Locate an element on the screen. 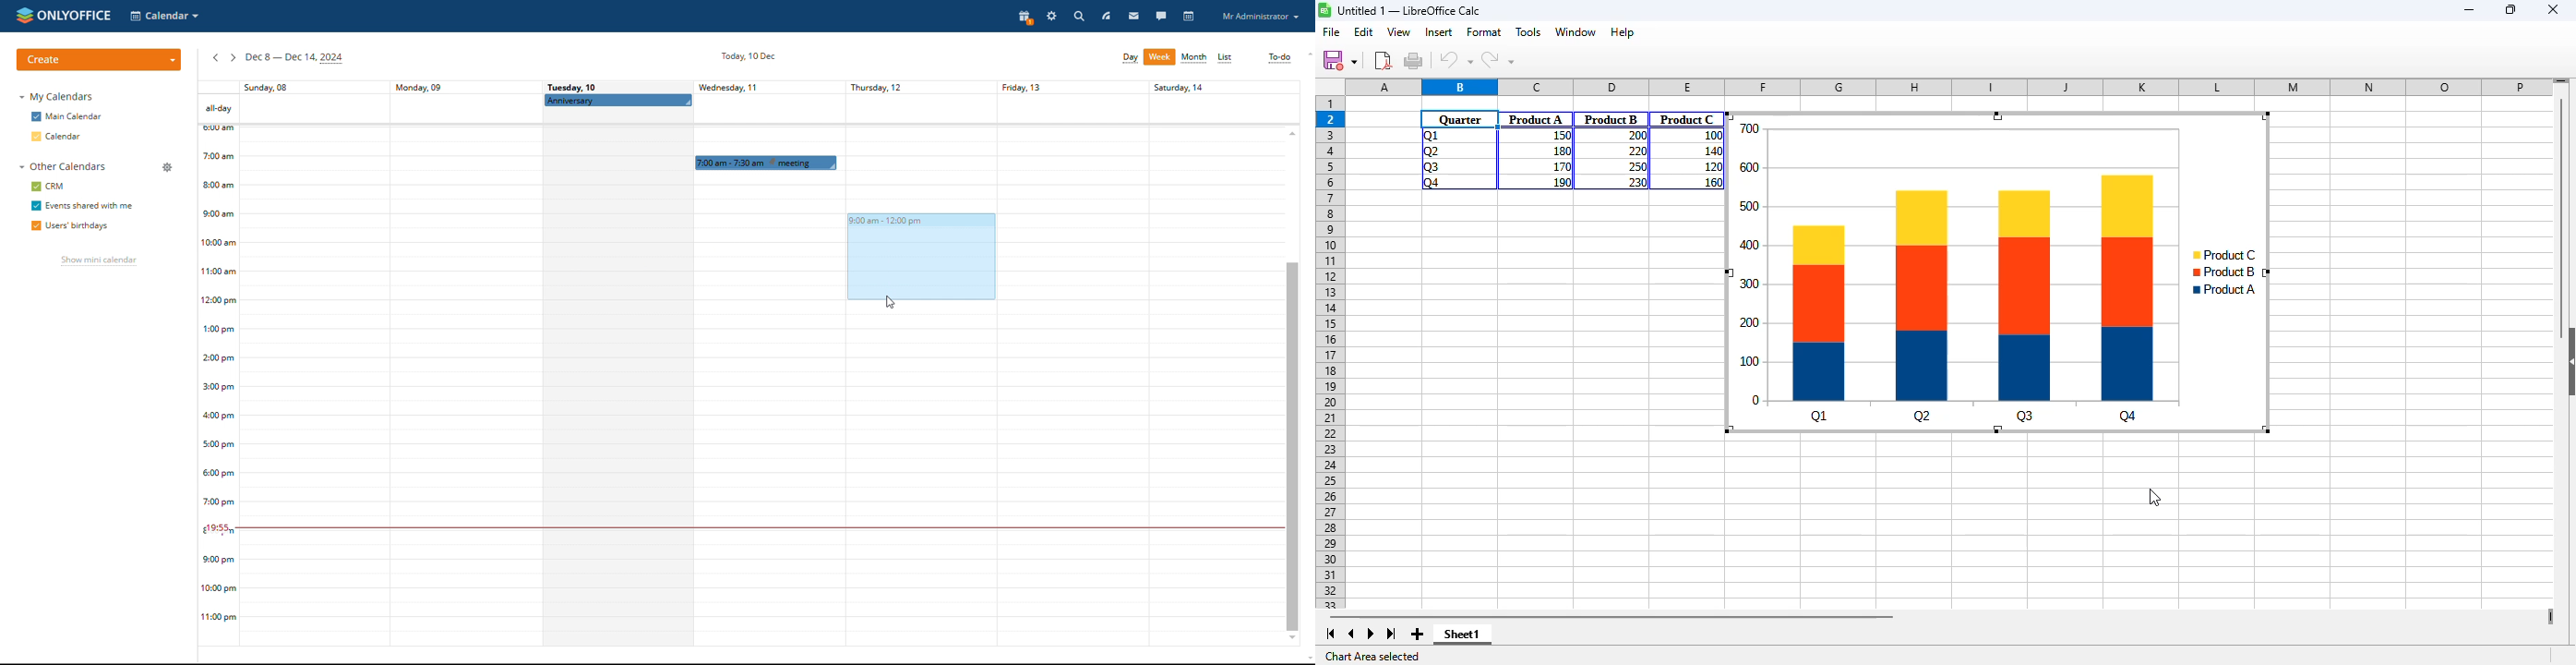 The width and height of the screenshot is (2576, 672). 150 is located at coordinates (1560, 136).